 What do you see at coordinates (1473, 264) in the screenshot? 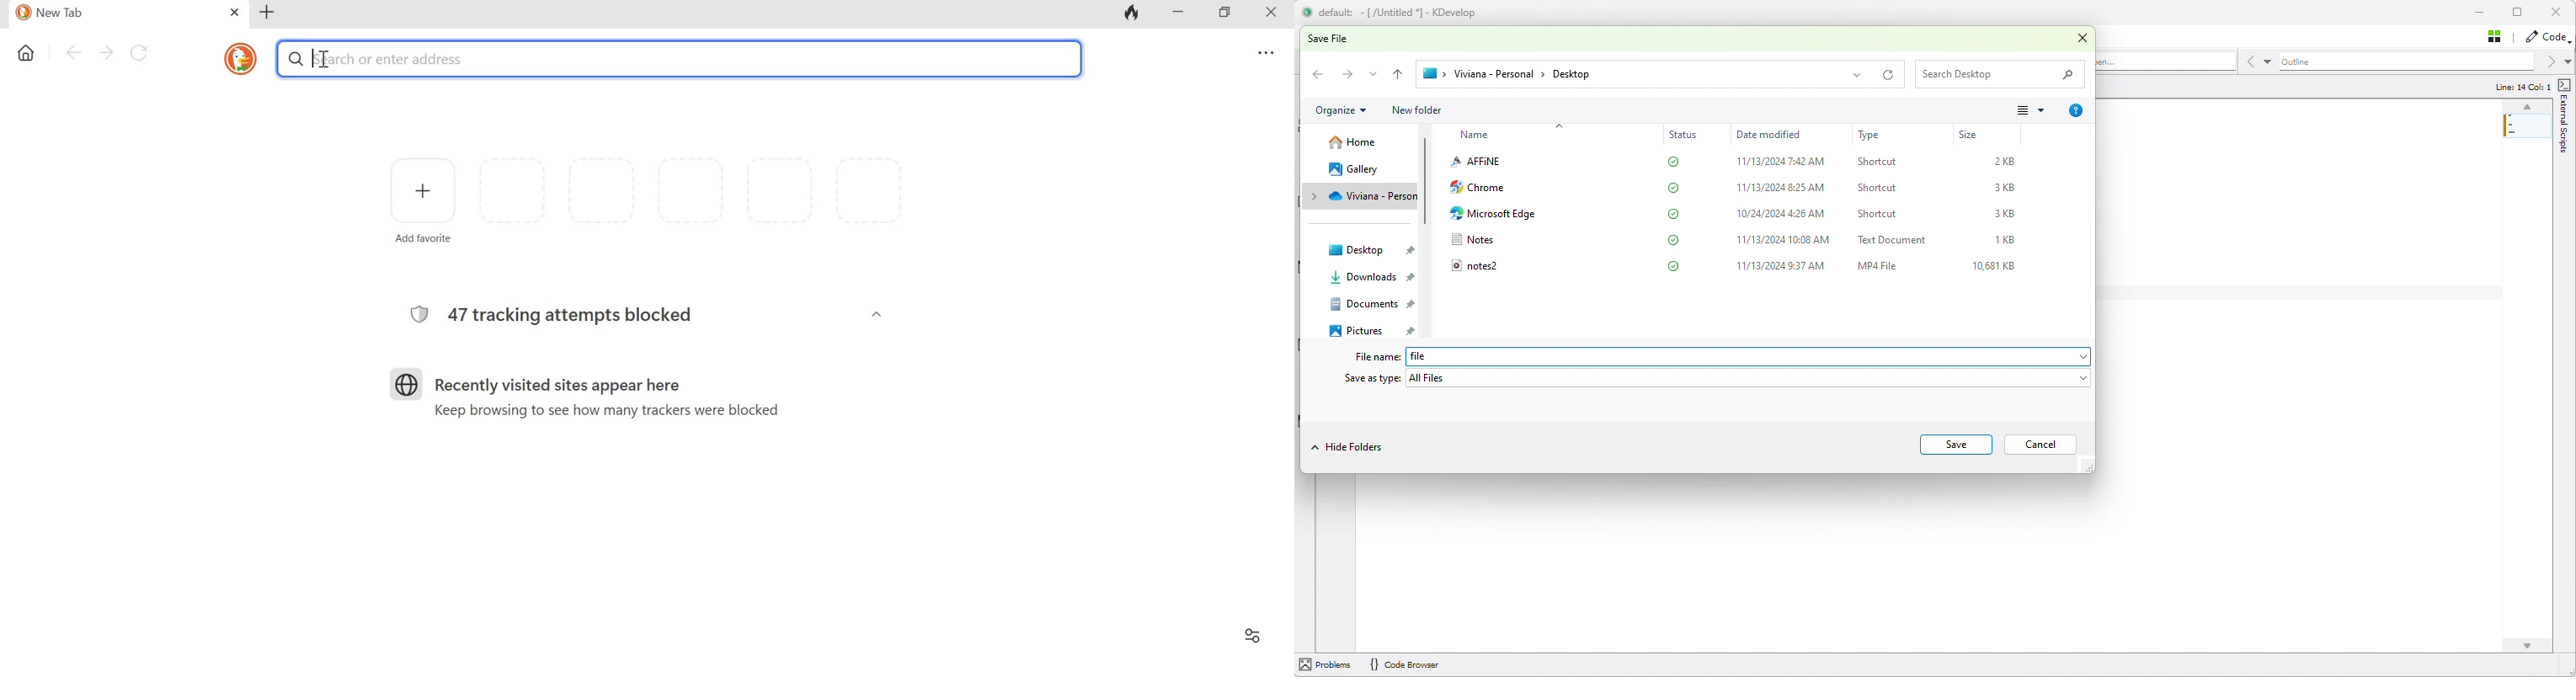
I see `notes2` at bounding box center [1473, 264].